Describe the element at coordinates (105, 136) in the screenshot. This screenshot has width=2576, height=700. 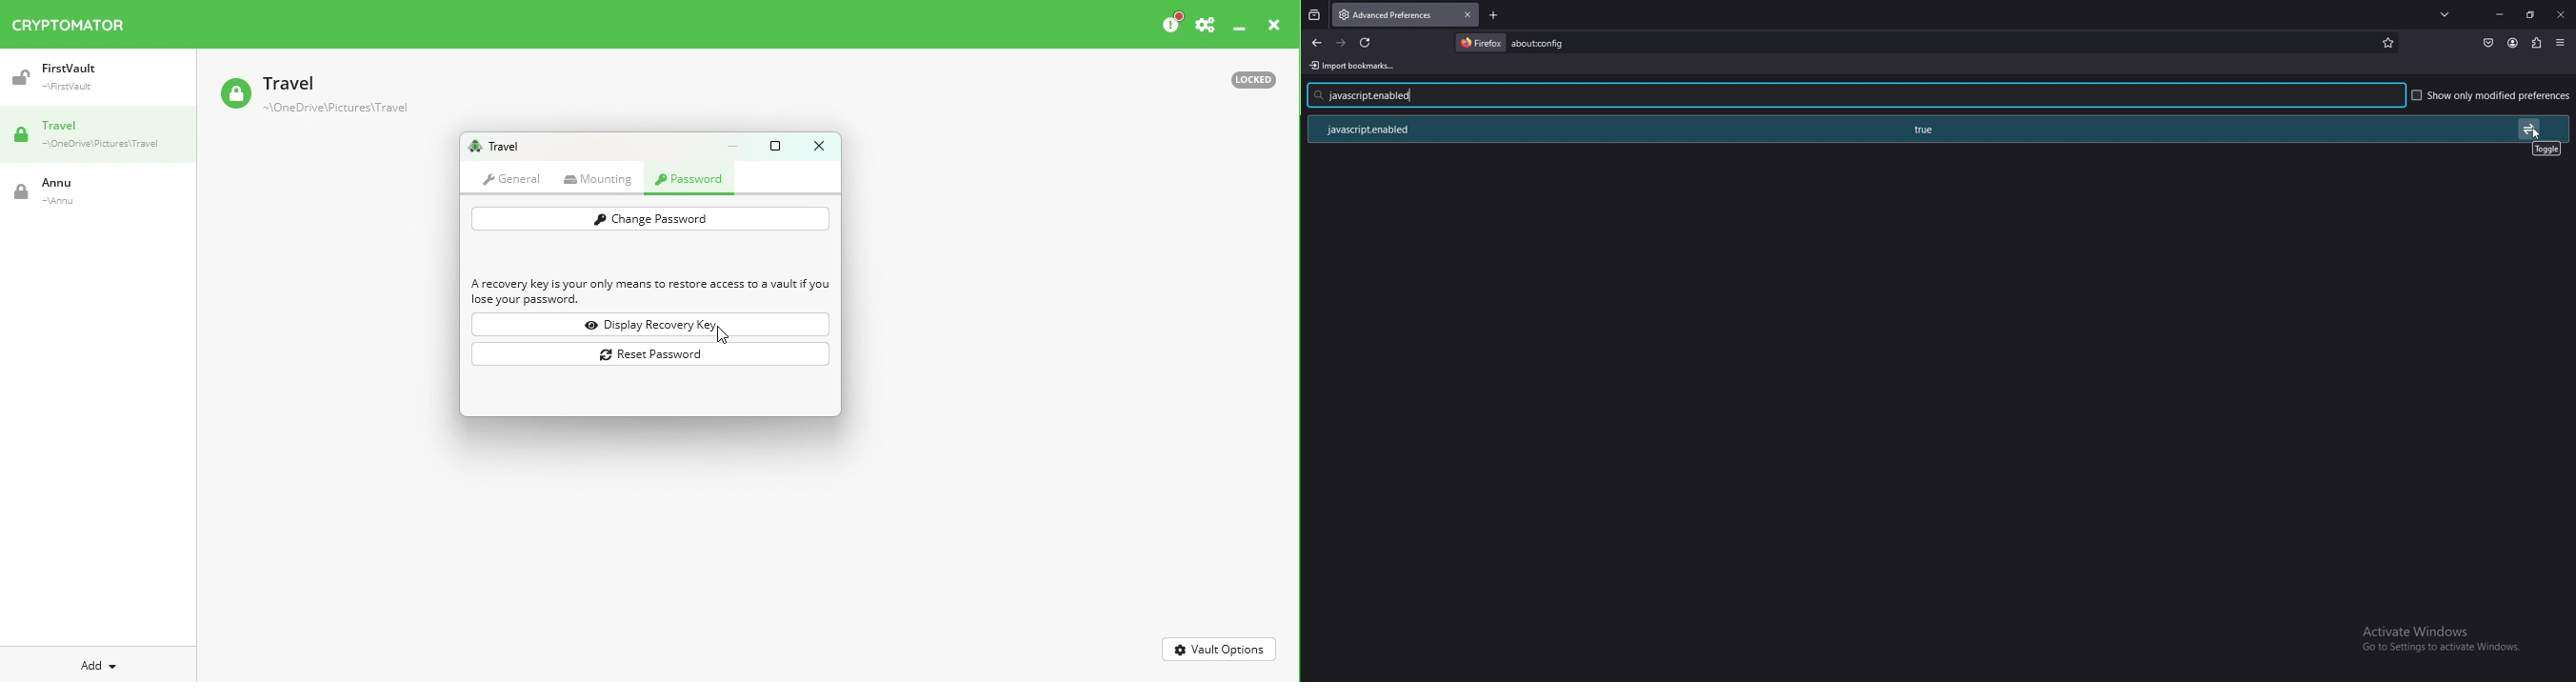
I see `Travel` at that location.